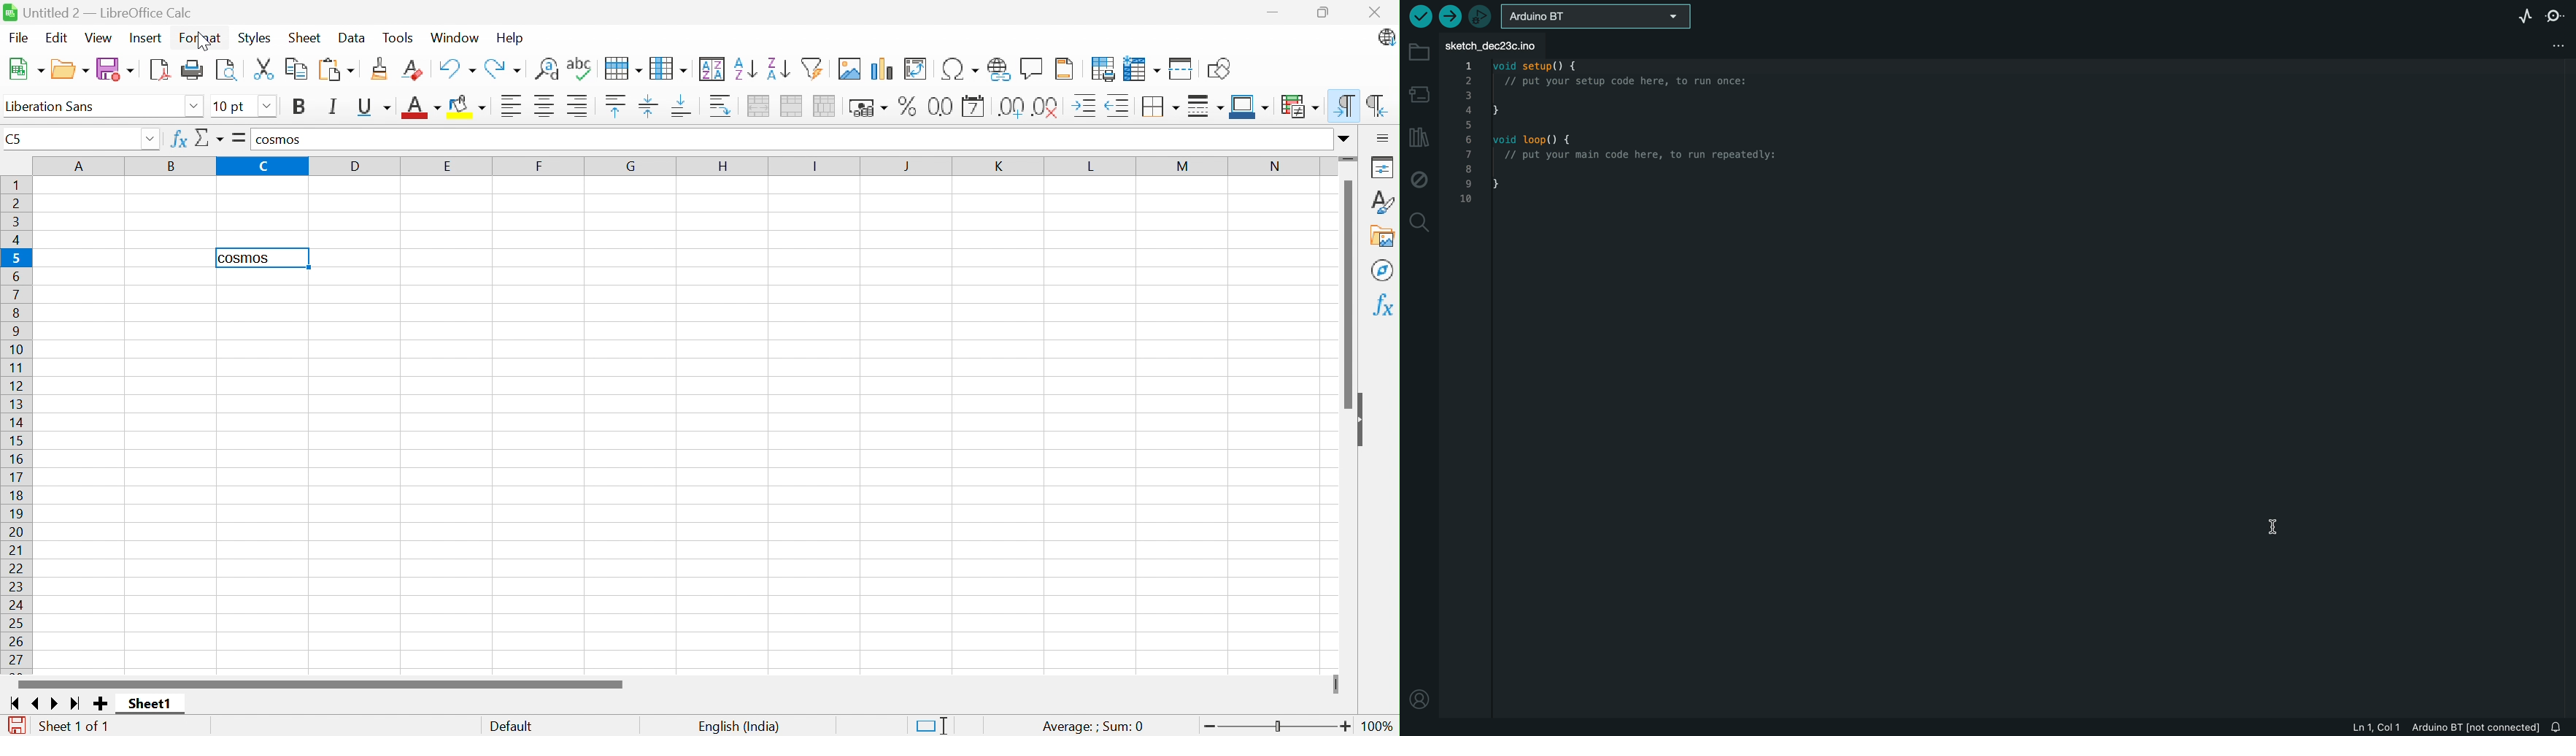  Describe the element at coordinates (1497, 48) in the screenshot. I see `FILE TAB` at that location.